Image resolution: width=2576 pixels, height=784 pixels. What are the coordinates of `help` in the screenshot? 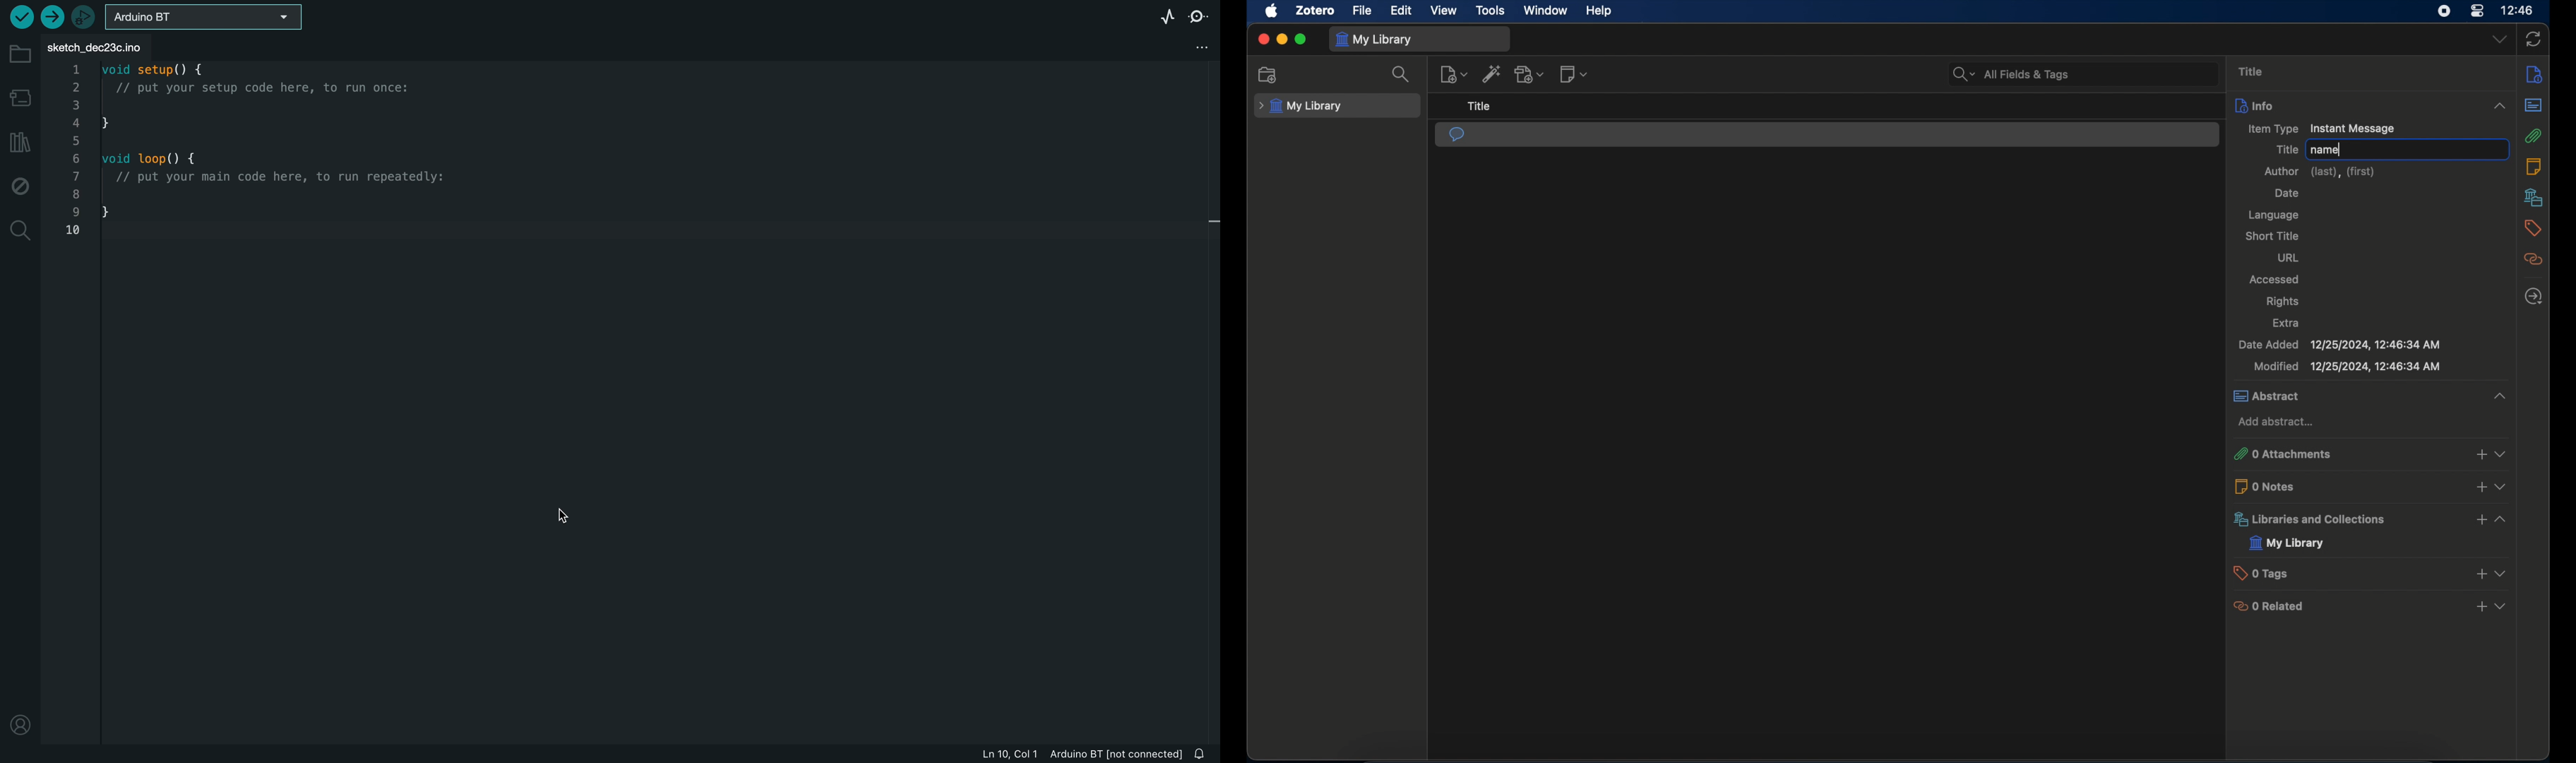 It's located at (1600, 11).